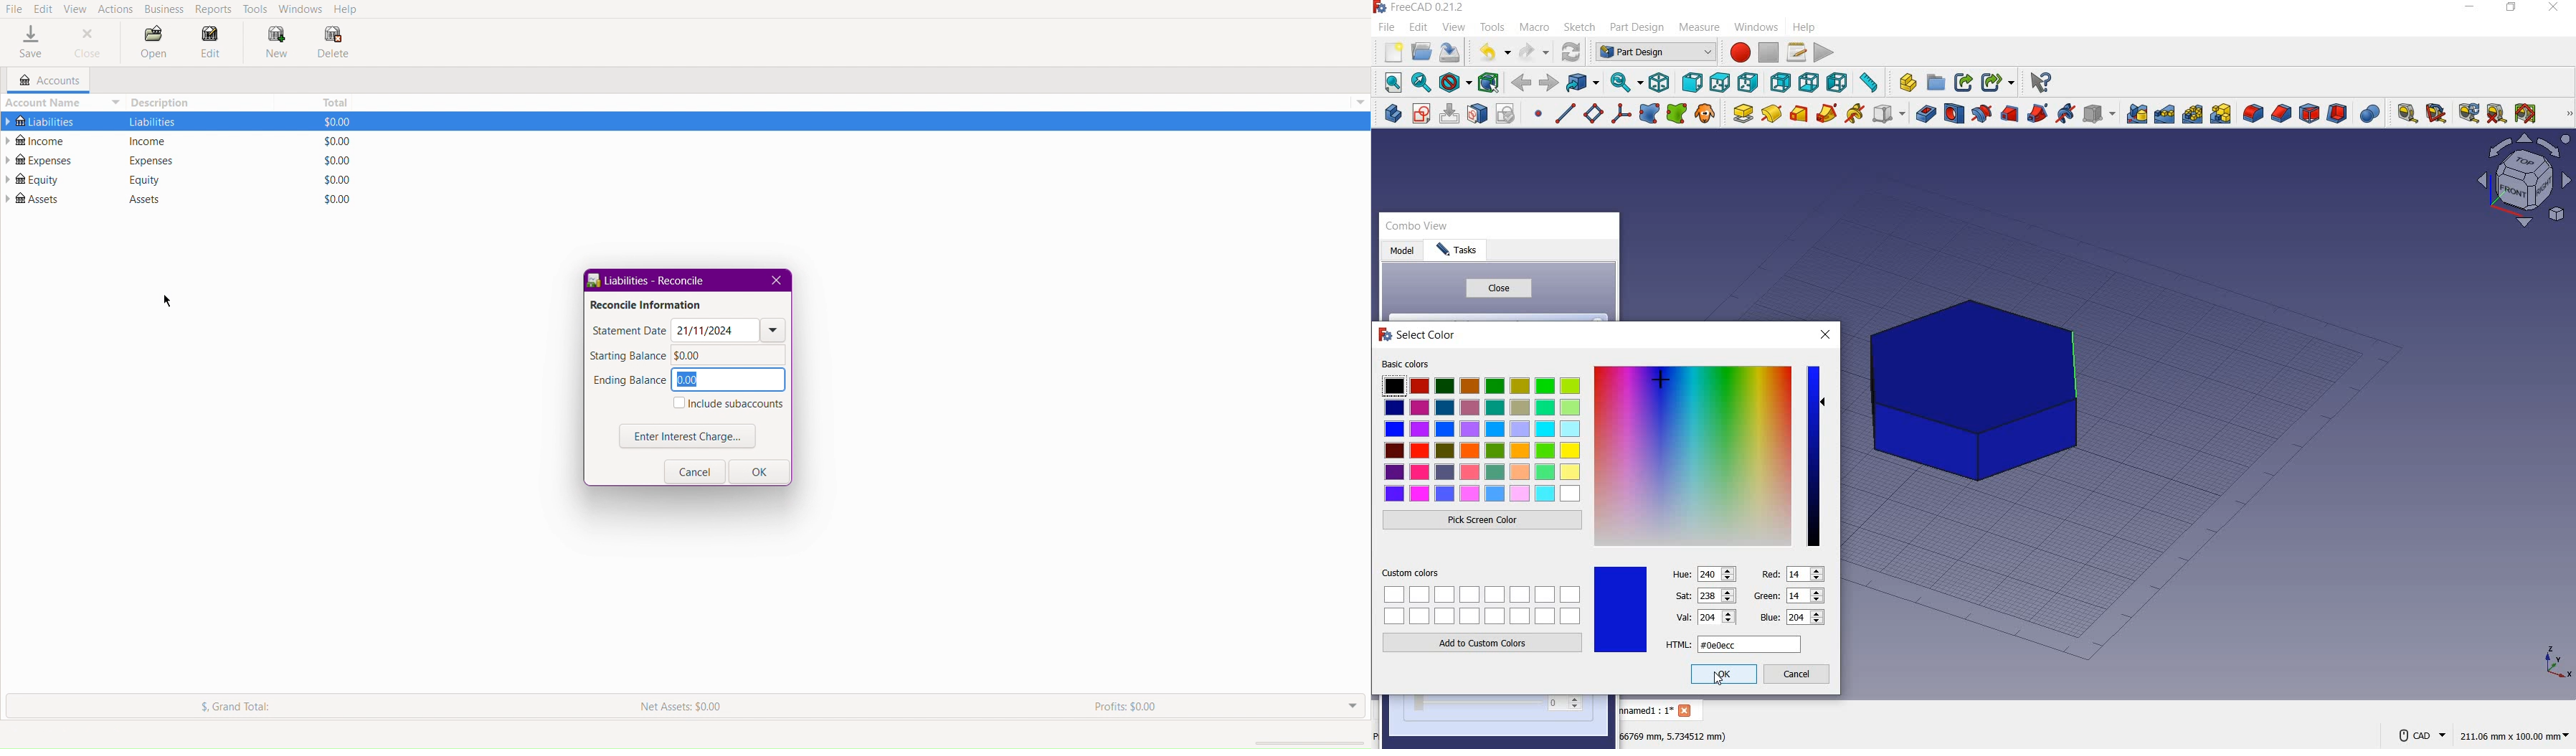  What do you see at coordinates (1418, 337) in the screenshot?
I see `select color` at bounding box center [1418, 337].